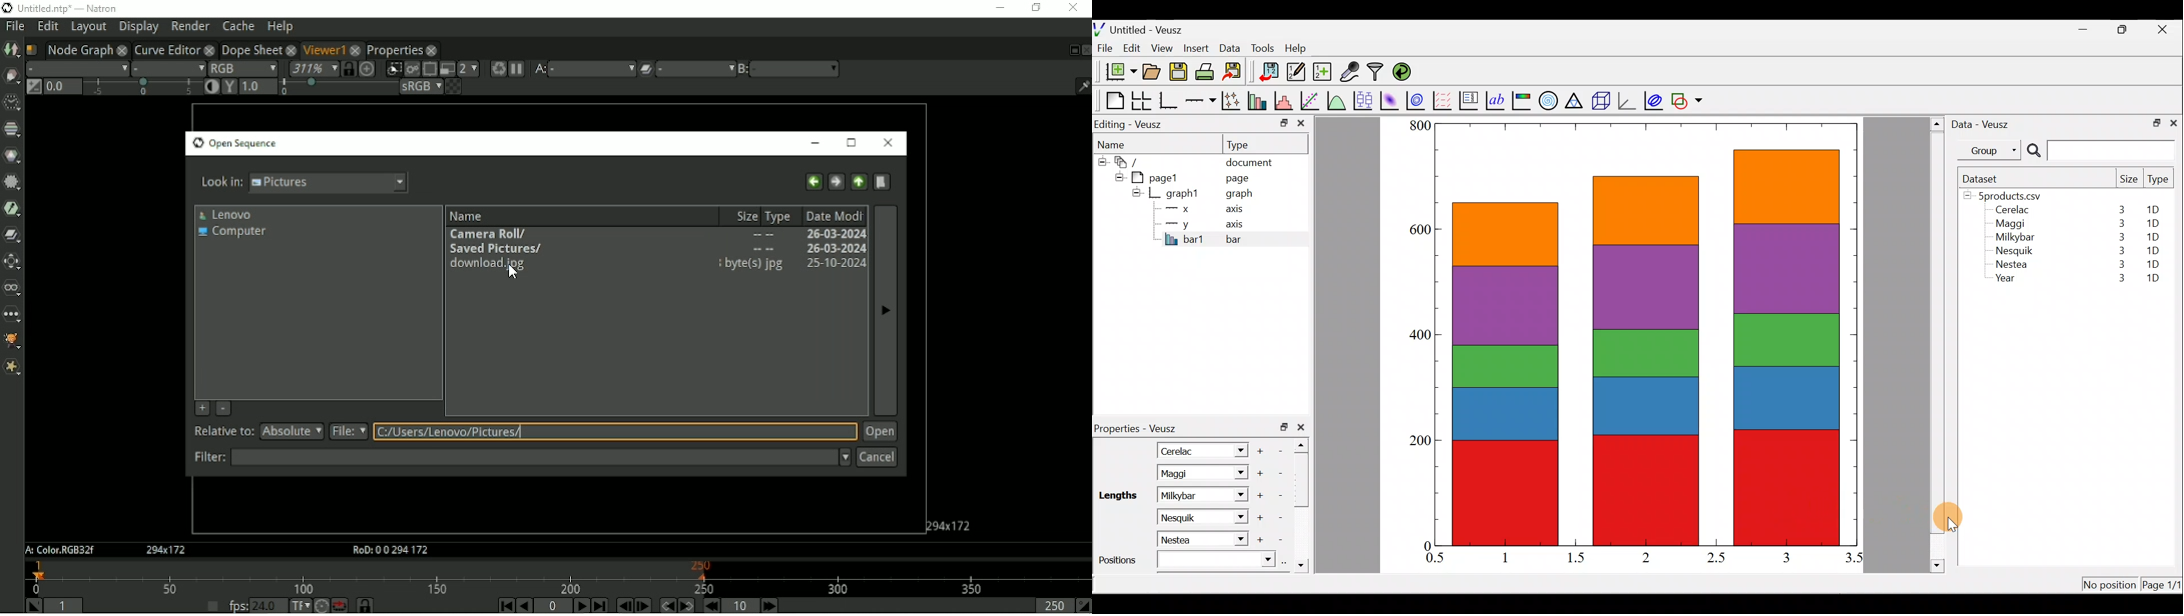  I want to click on Import data into veusz, so click(1269, 72).